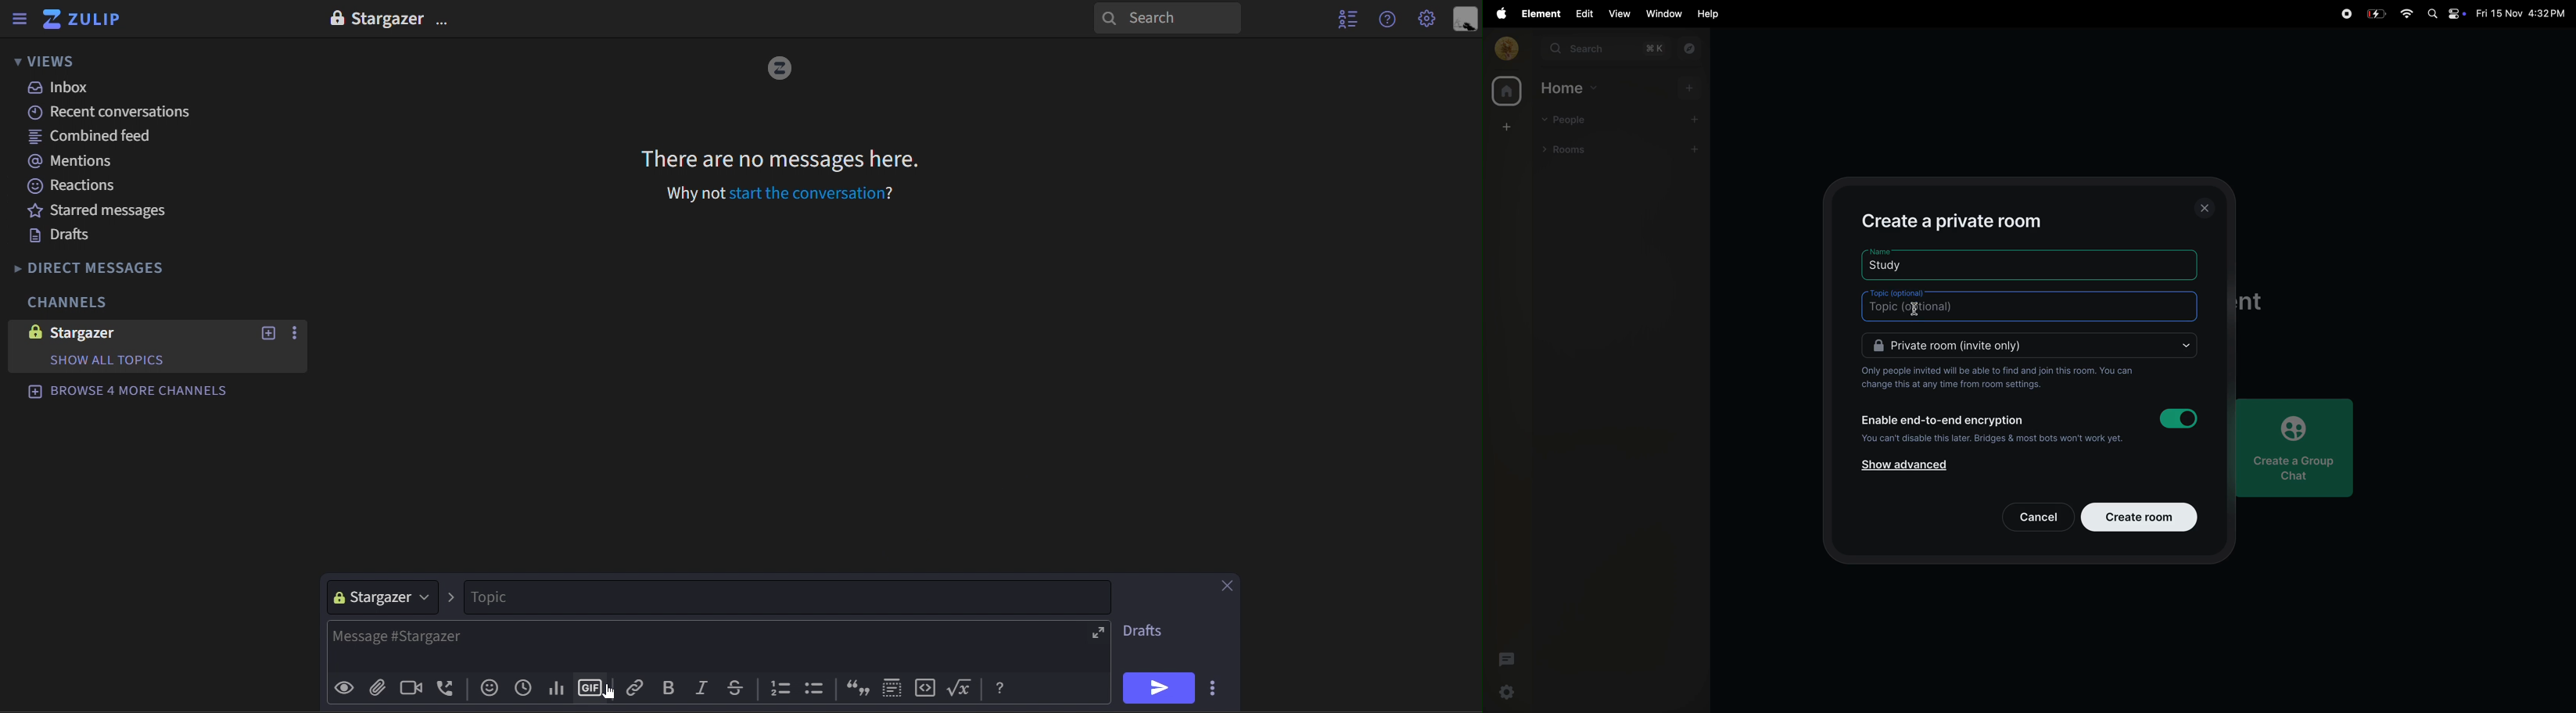 This screenshot has height=728, width=2576. I want to click on stargazer, so click(104, 333).